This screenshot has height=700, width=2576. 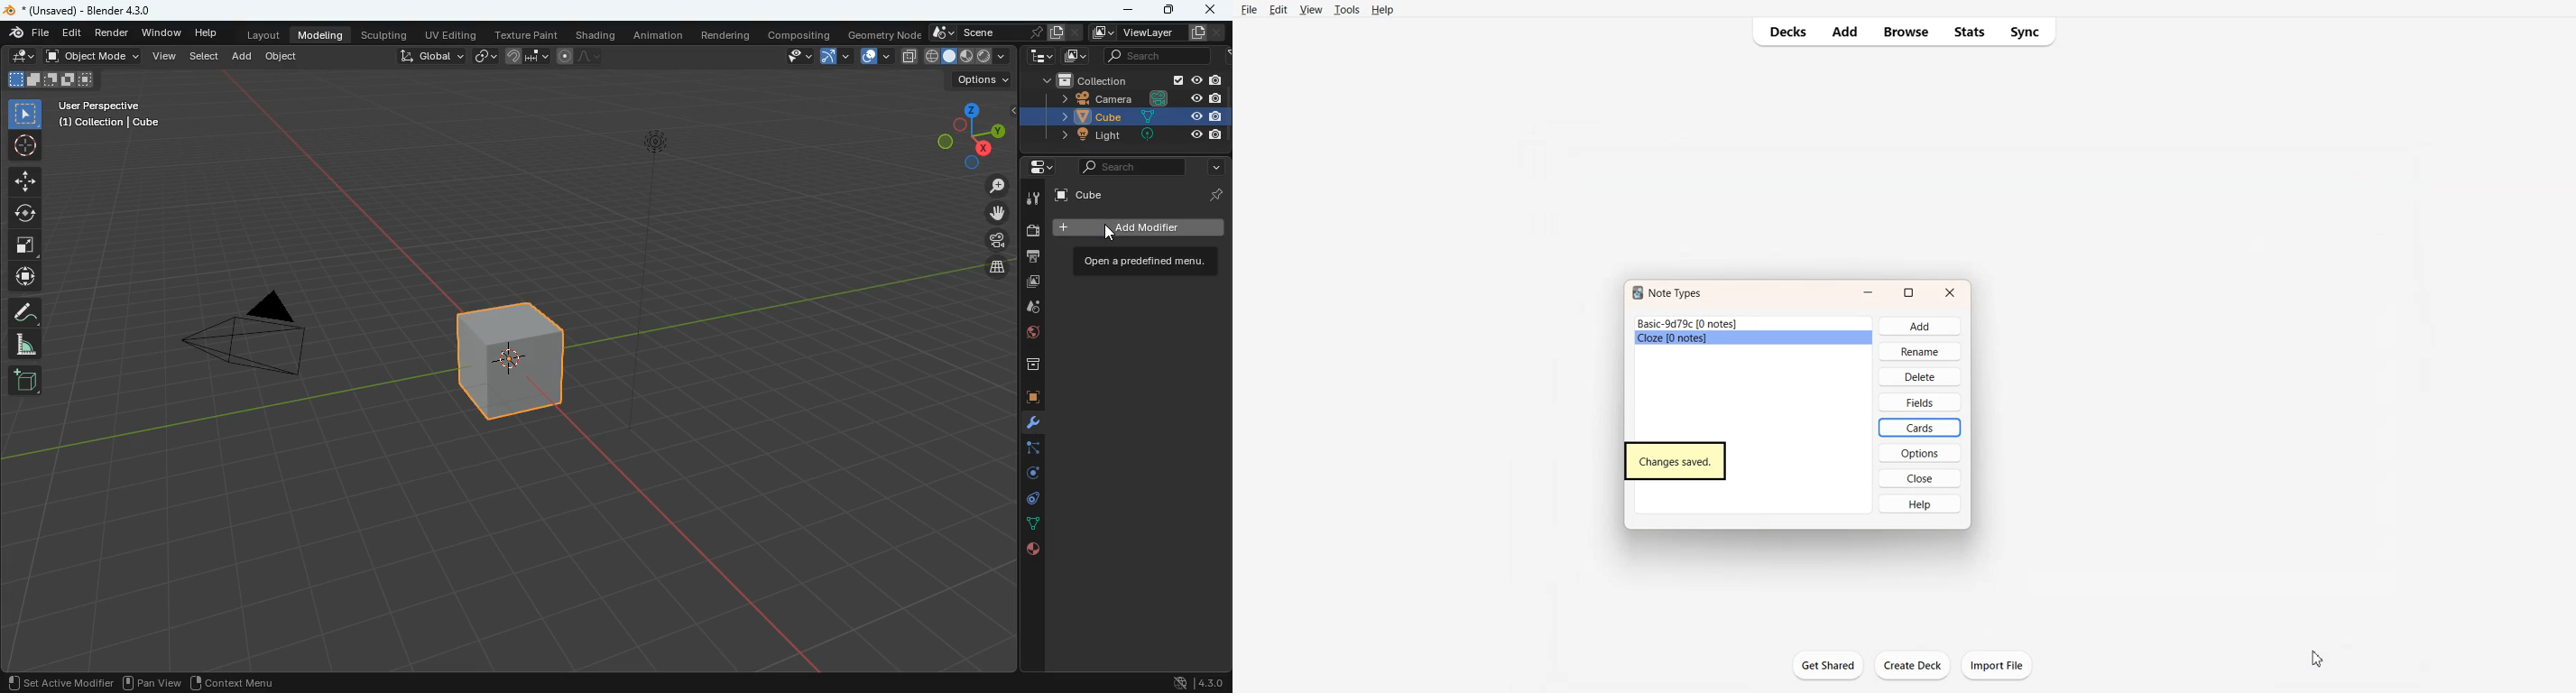 What do you see at coordinates (1927, 503) in the screenshot?
I see `help` at bounding box center [1927, 503].